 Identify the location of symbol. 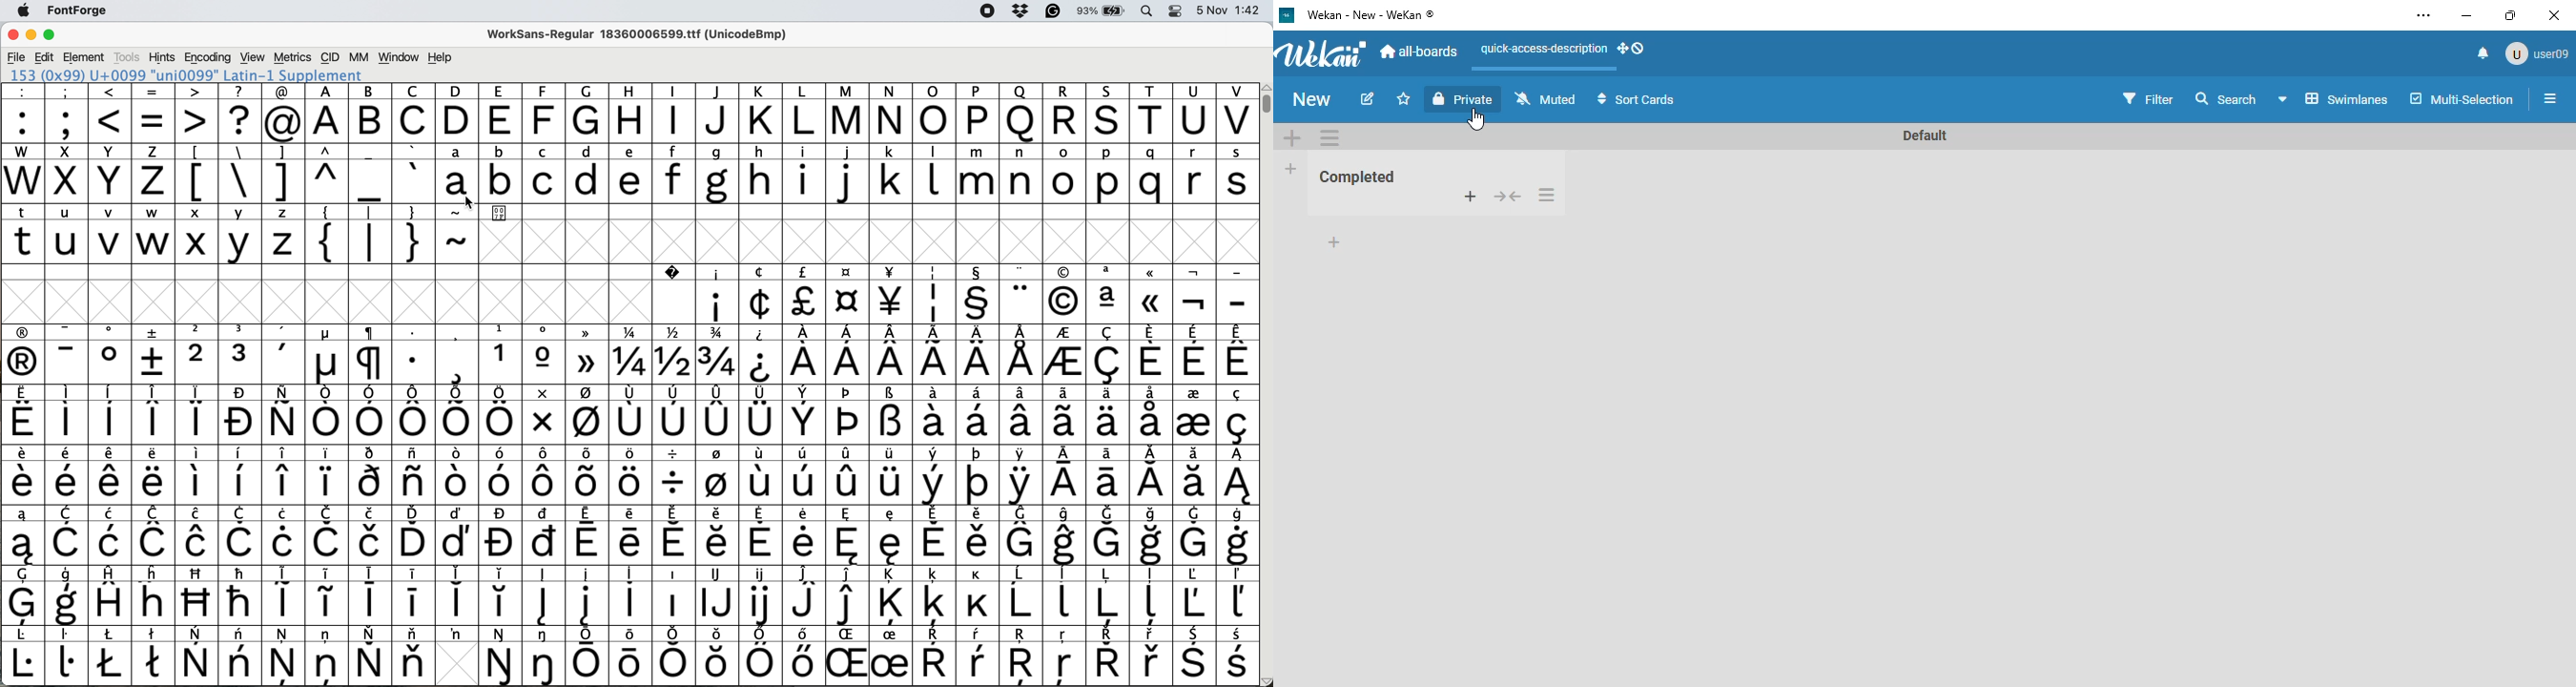
(415, 415).